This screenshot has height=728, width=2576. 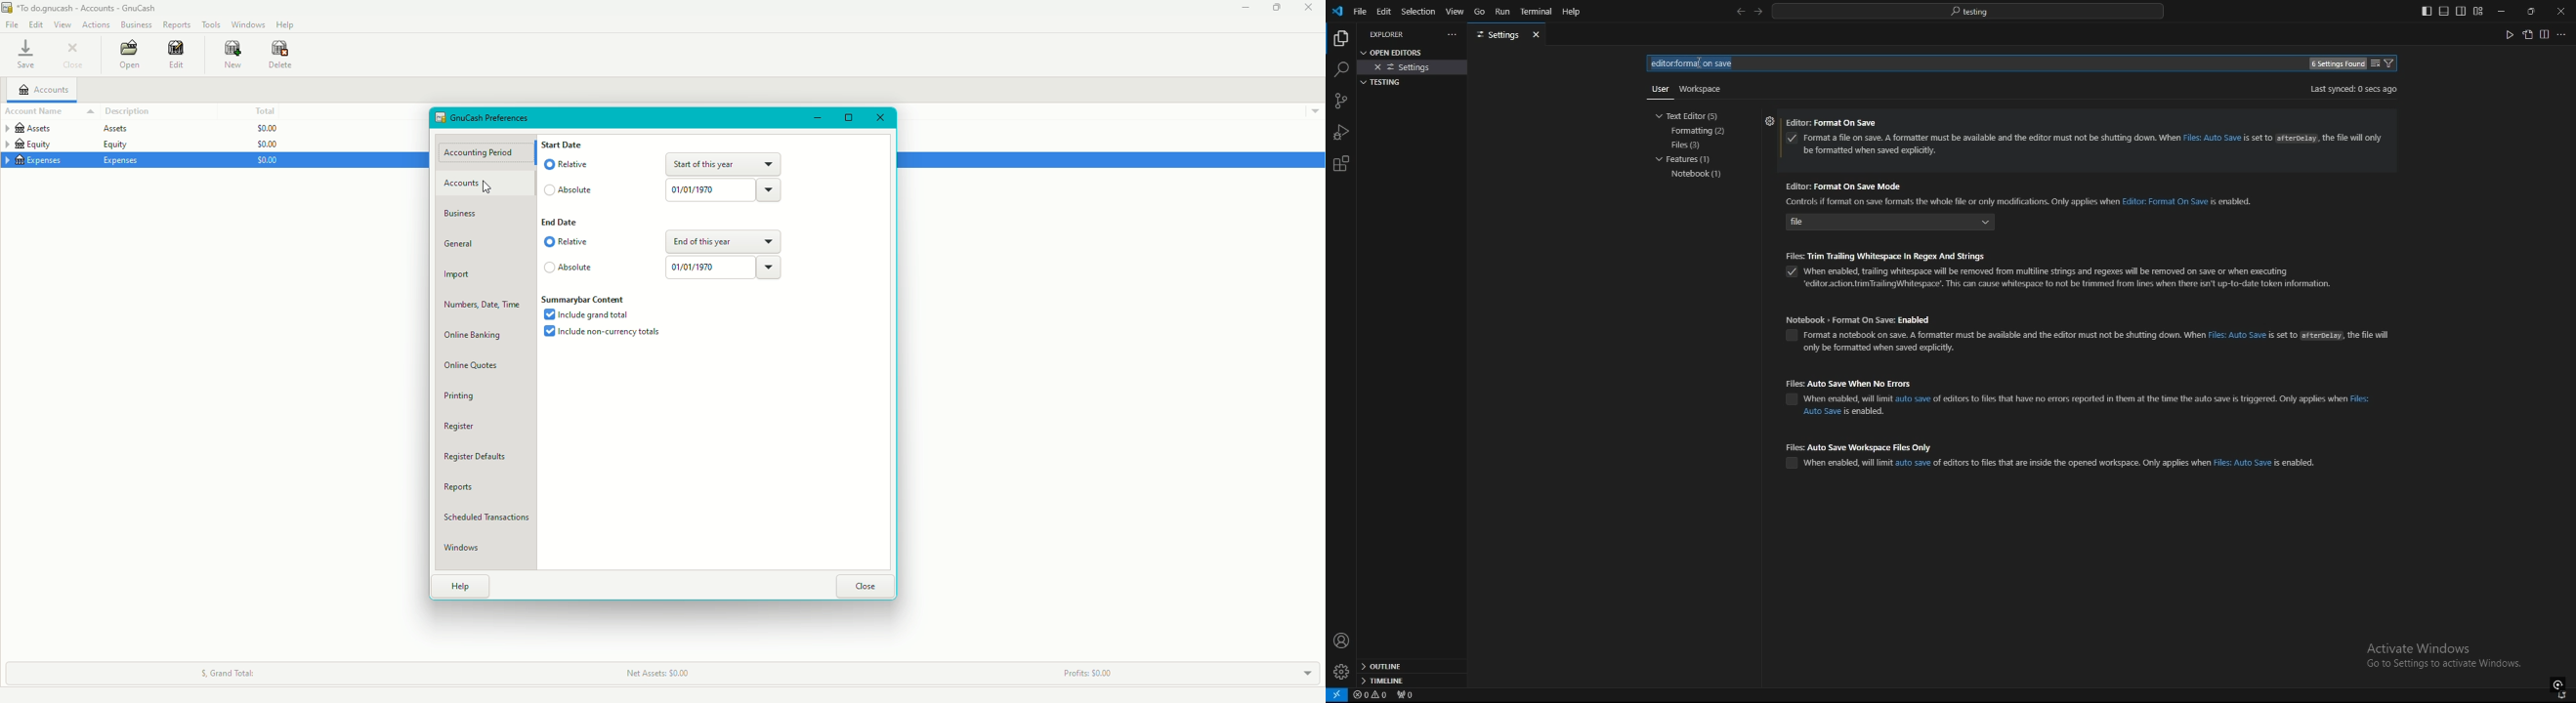 What do you see at coordinates (1537, 13) in the screenshot?
I see `terminal` at bounding box center [1537, 13].